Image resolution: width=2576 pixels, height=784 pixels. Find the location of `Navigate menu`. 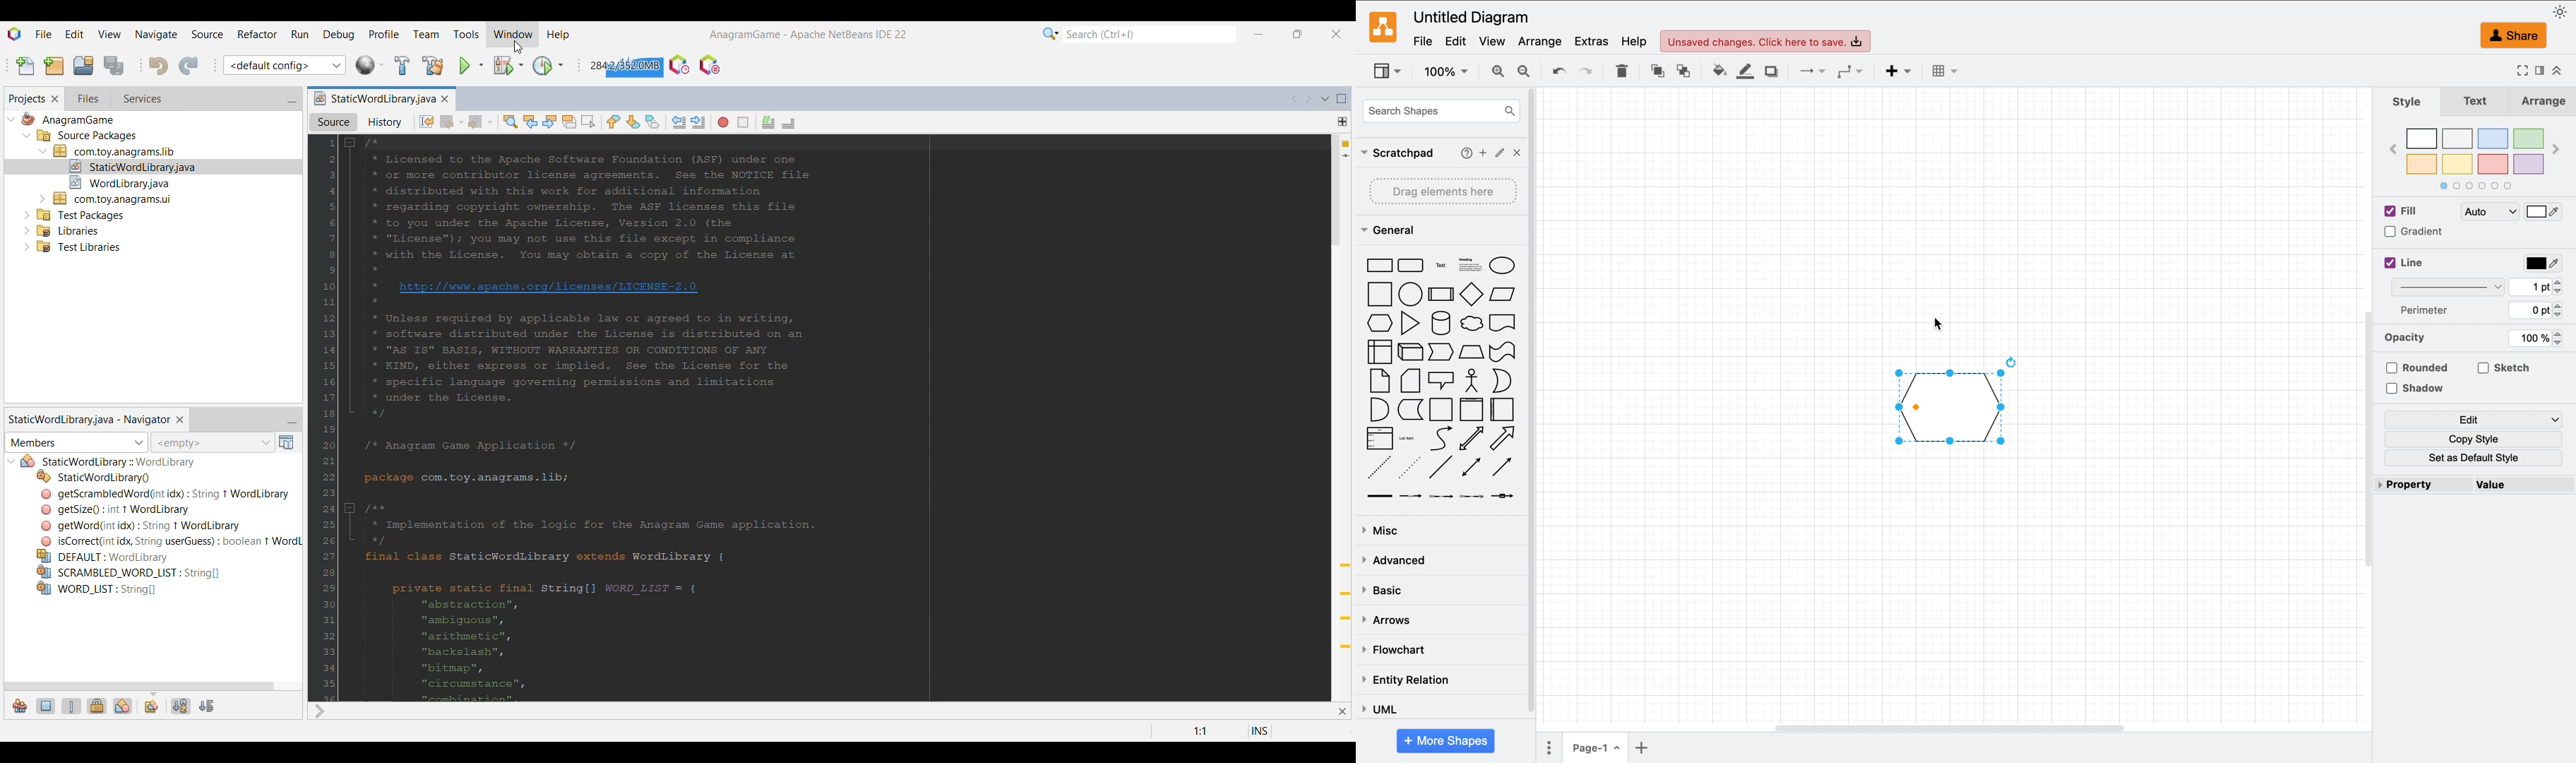

Navigate menu is located at coordinates (155, 33).